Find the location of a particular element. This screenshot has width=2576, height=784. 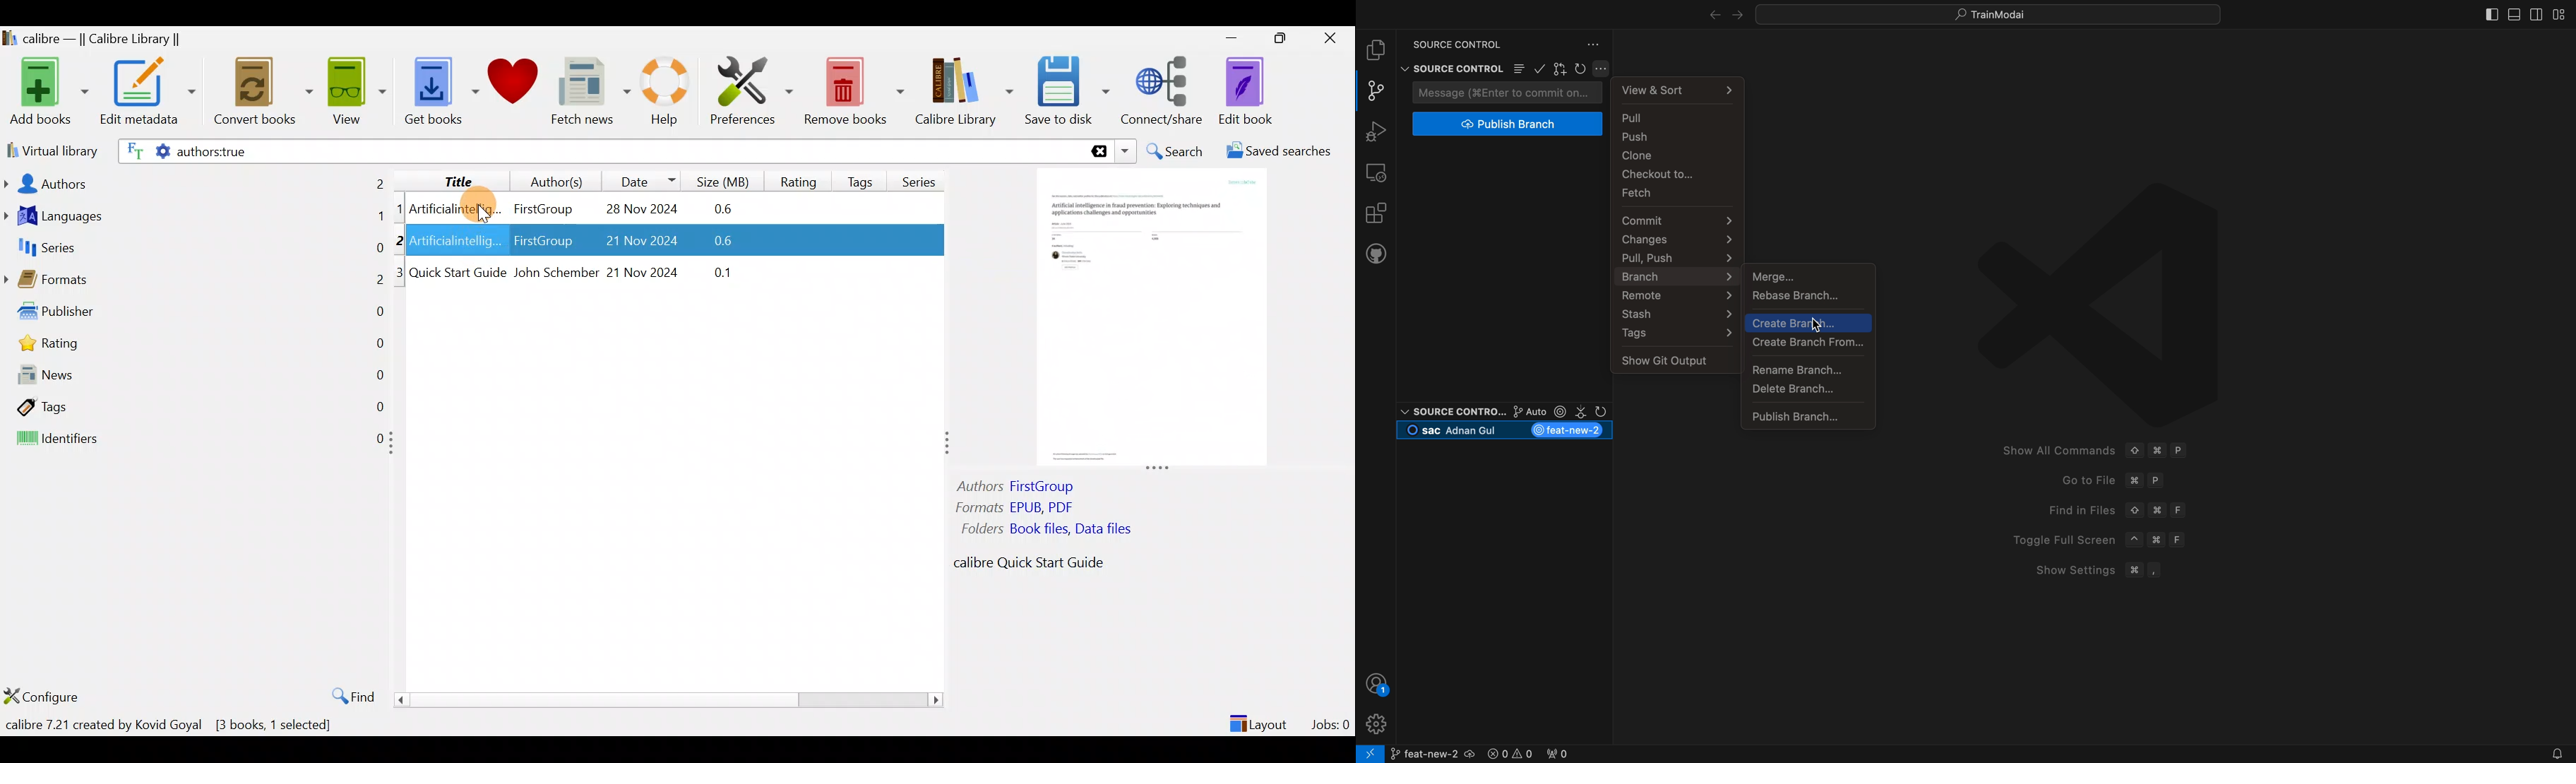

Tags is located at coordinates (863, 176).